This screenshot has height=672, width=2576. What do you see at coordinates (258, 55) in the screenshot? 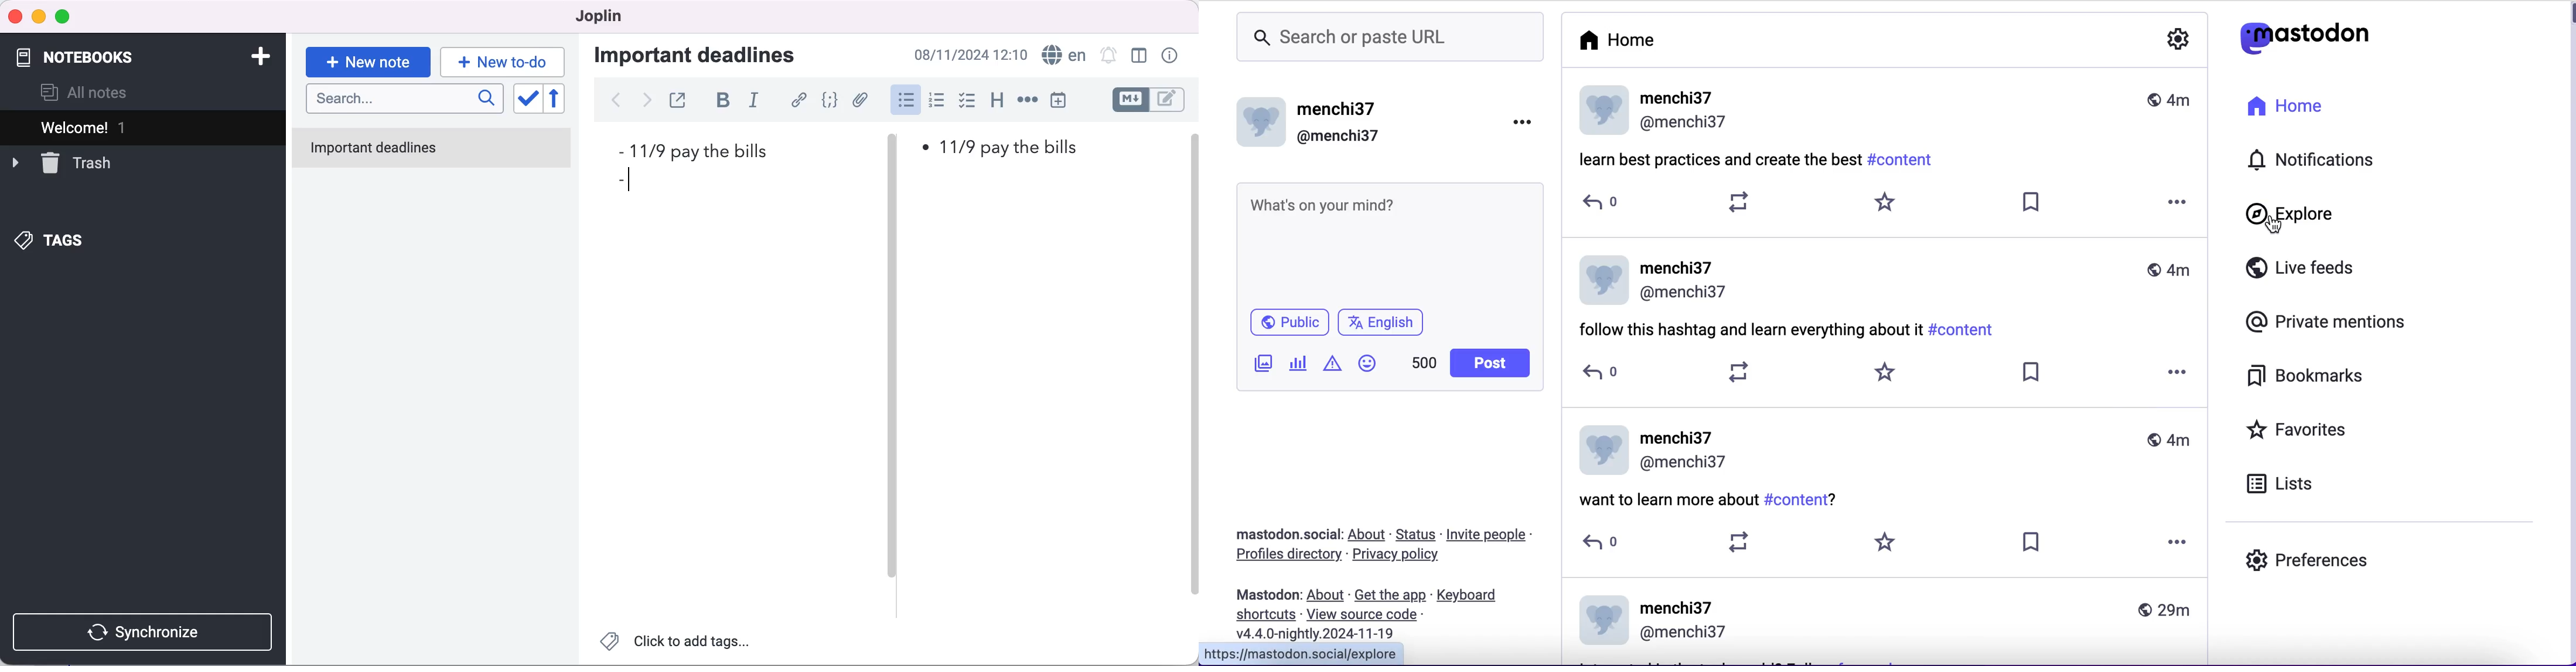
I see `add notebook` at bounding box center [258, 55].